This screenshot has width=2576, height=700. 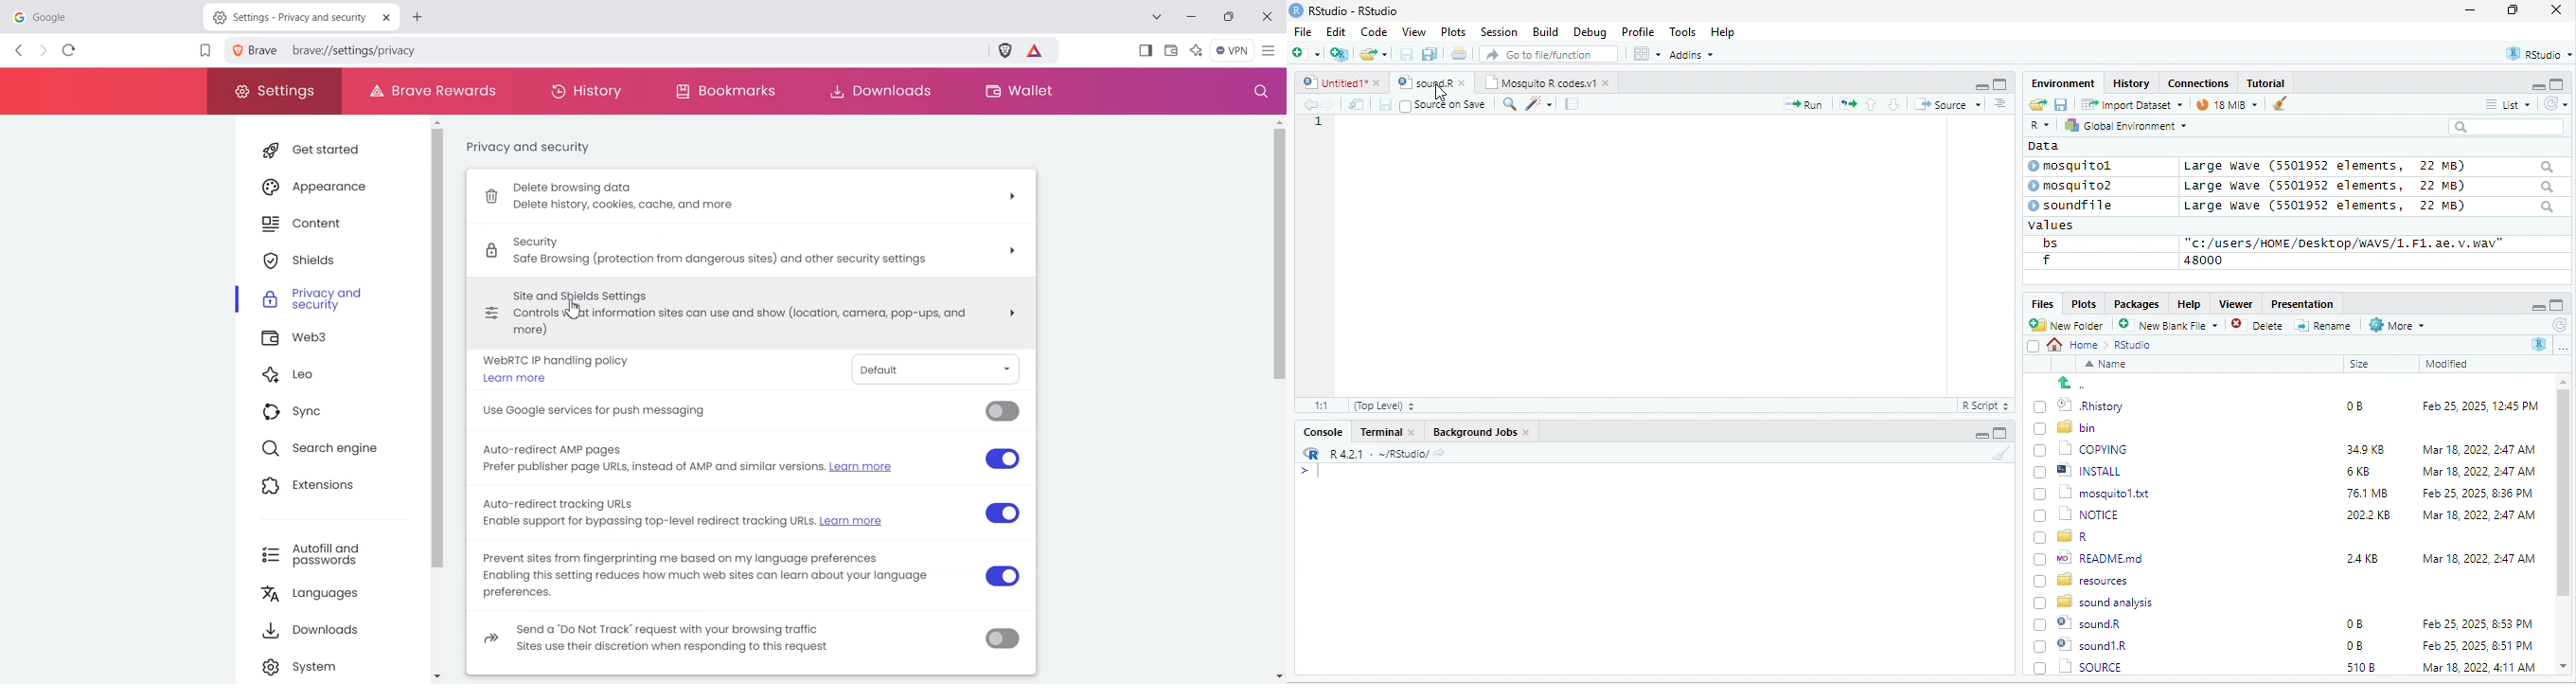 What do you see at coordinates (2535, 55) in the screenshot?
I see `rstudio` at bounding box center [2535, 55].